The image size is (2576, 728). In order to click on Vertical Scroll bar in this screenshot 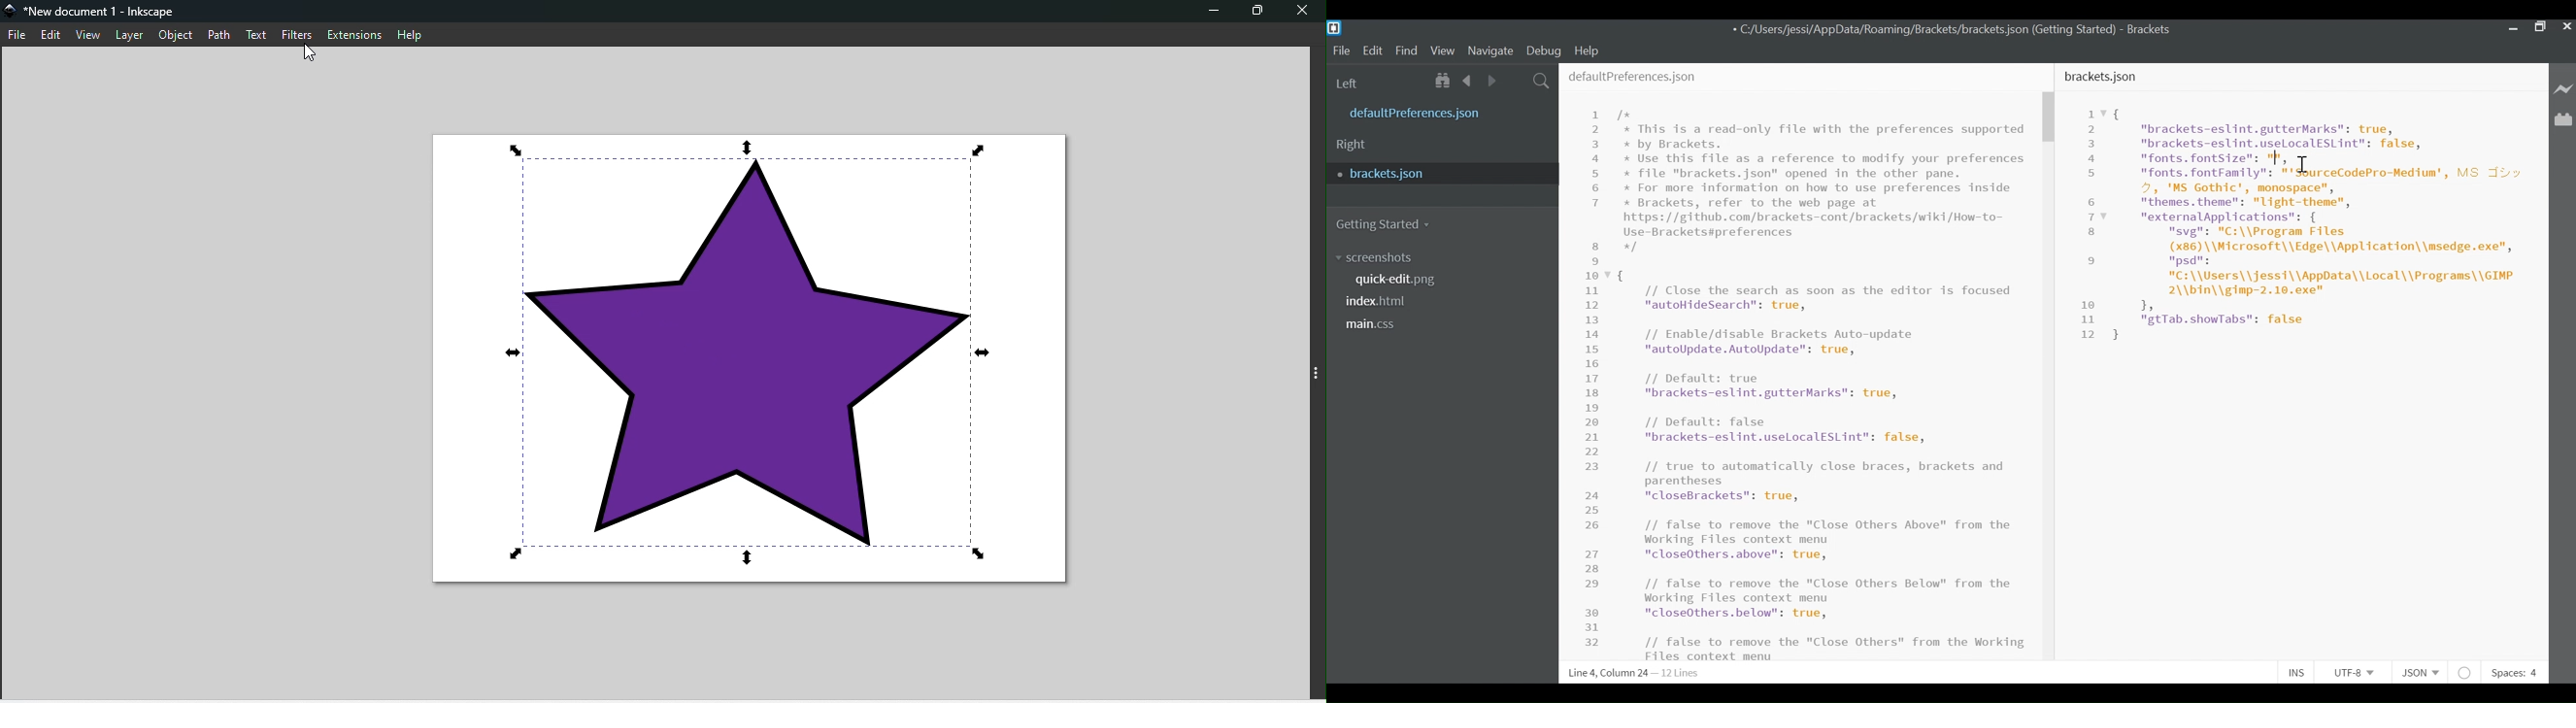, I will do `click(2048, 118)`.